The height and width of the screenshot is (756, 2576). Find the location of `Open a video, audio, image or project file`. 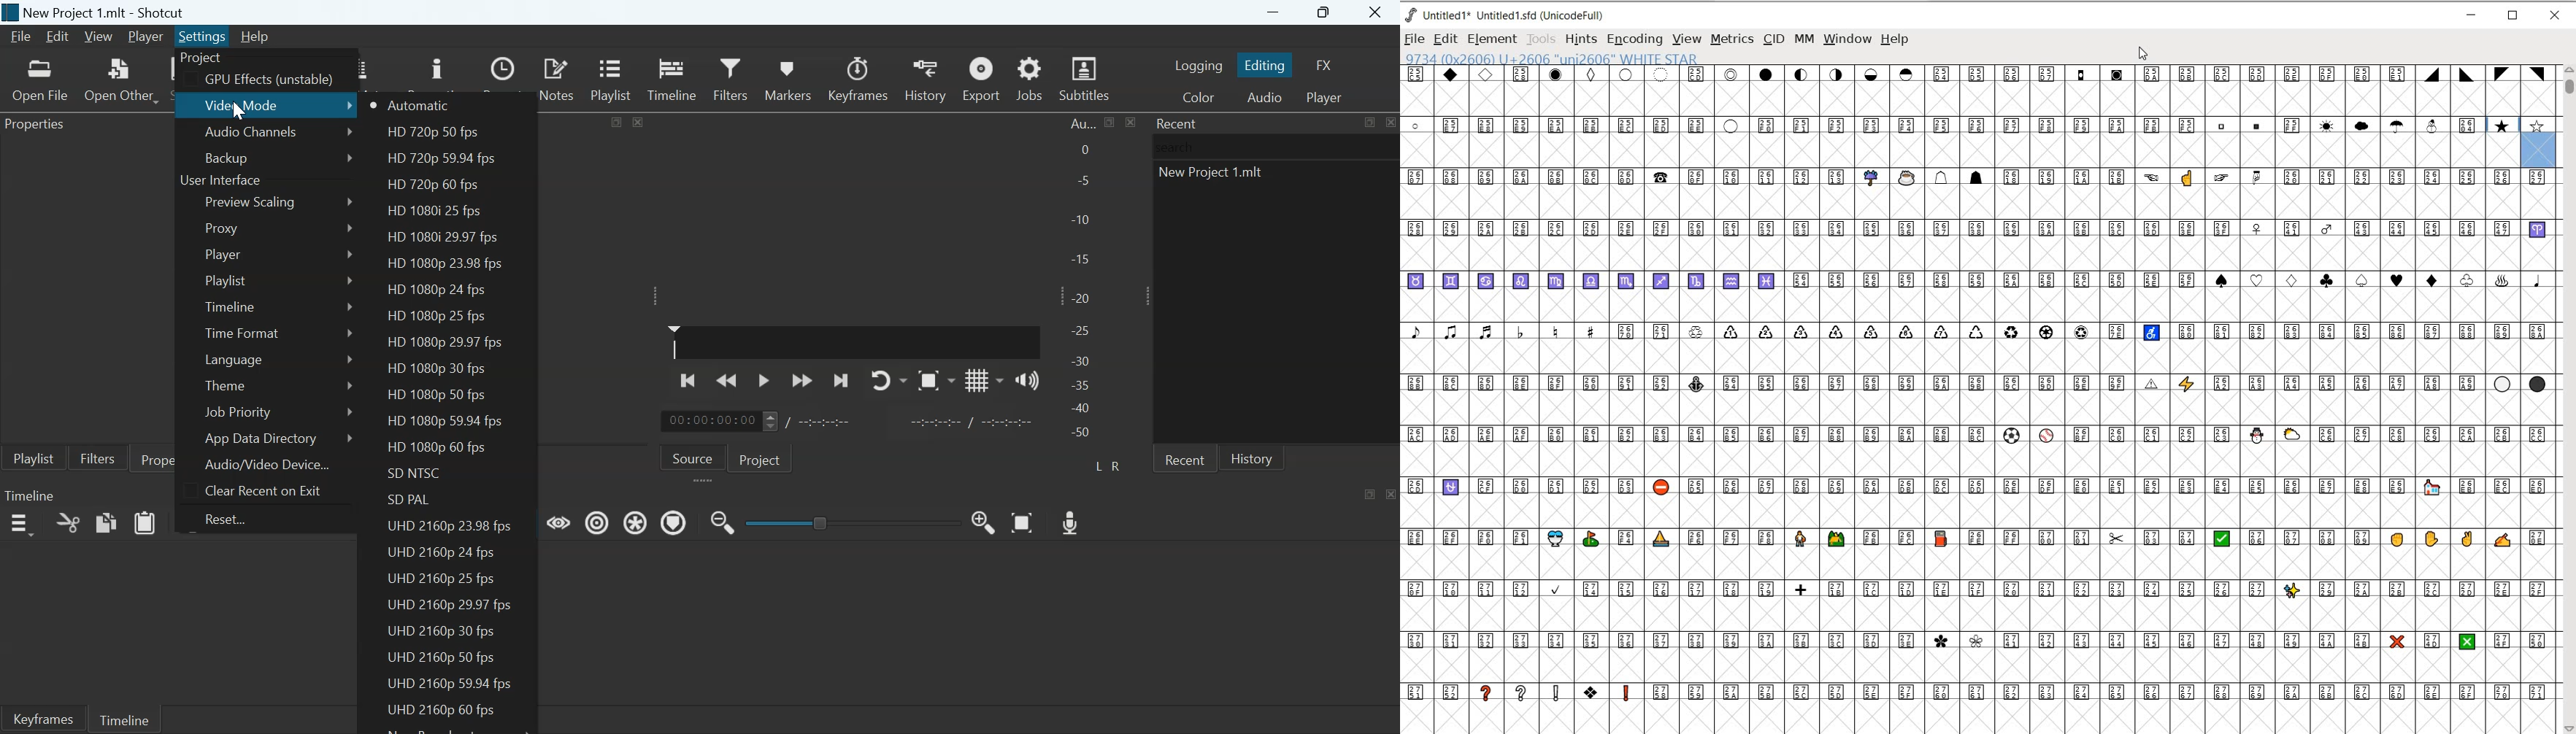

Open a video, audio, image or project file is located at coordinates (41, 80).